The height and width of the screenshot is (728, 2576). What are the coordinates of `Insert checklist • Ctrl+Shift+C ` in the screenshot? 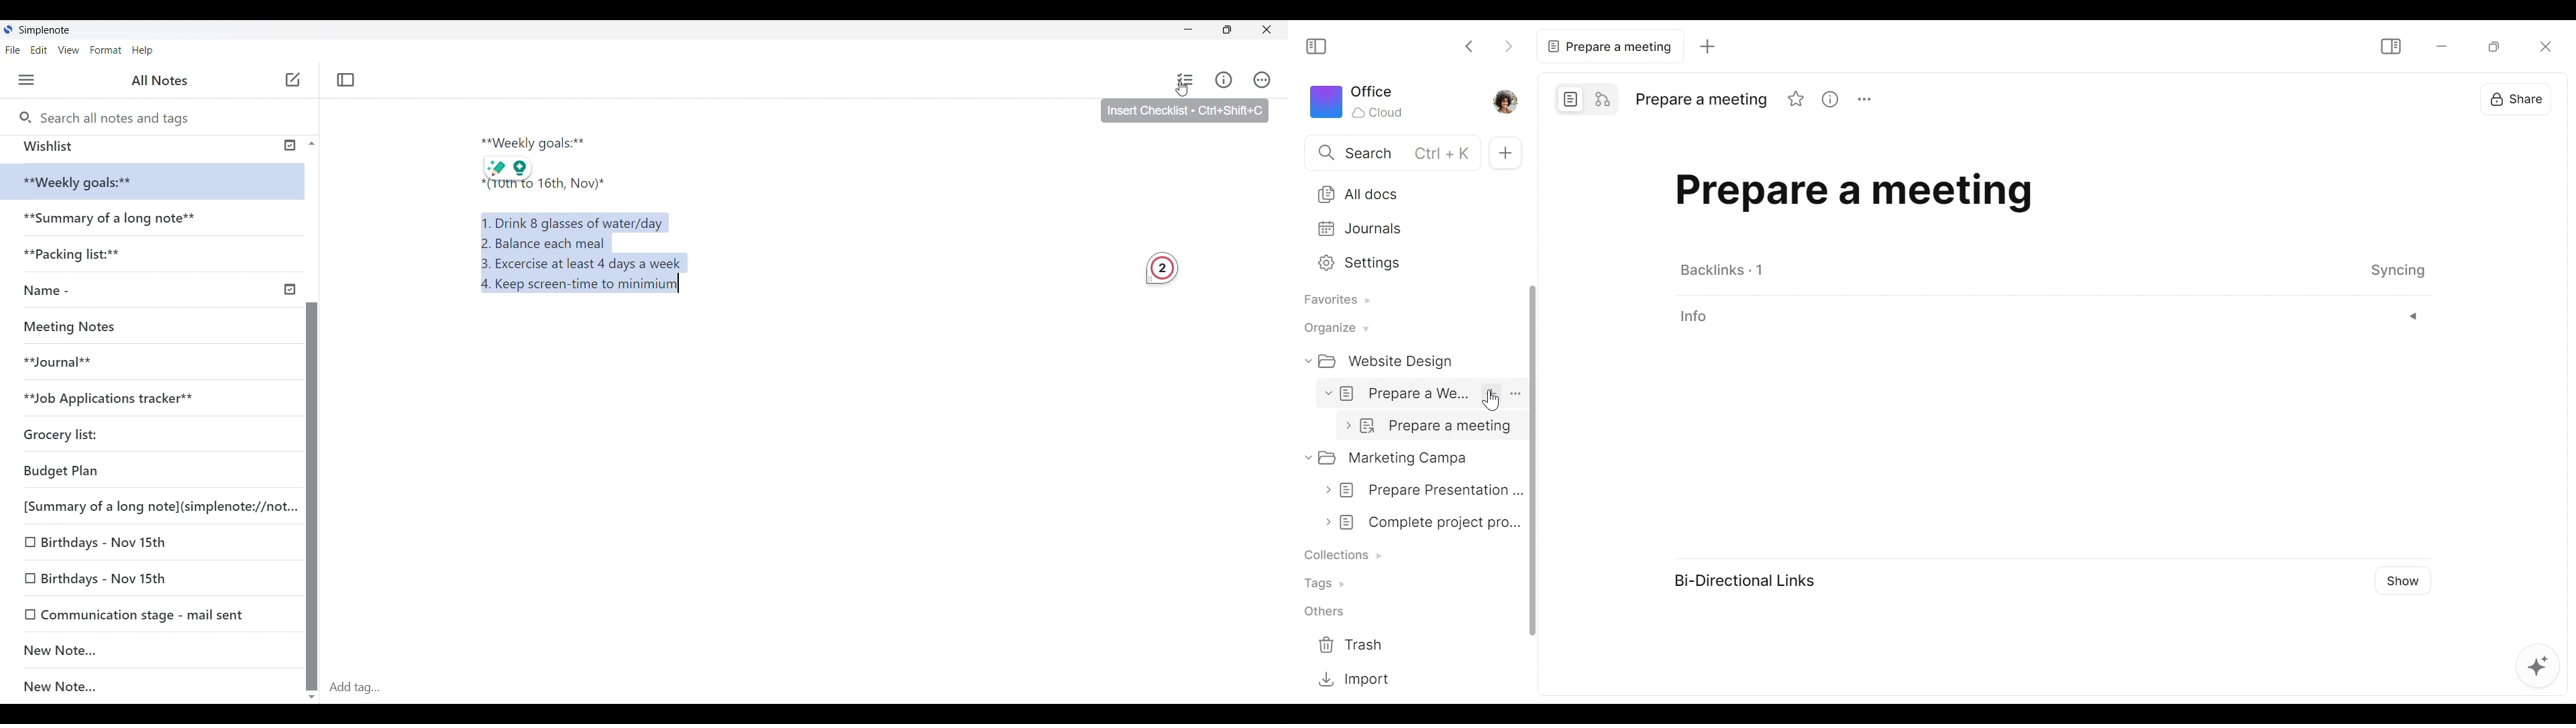 It's located at (1185, 111).